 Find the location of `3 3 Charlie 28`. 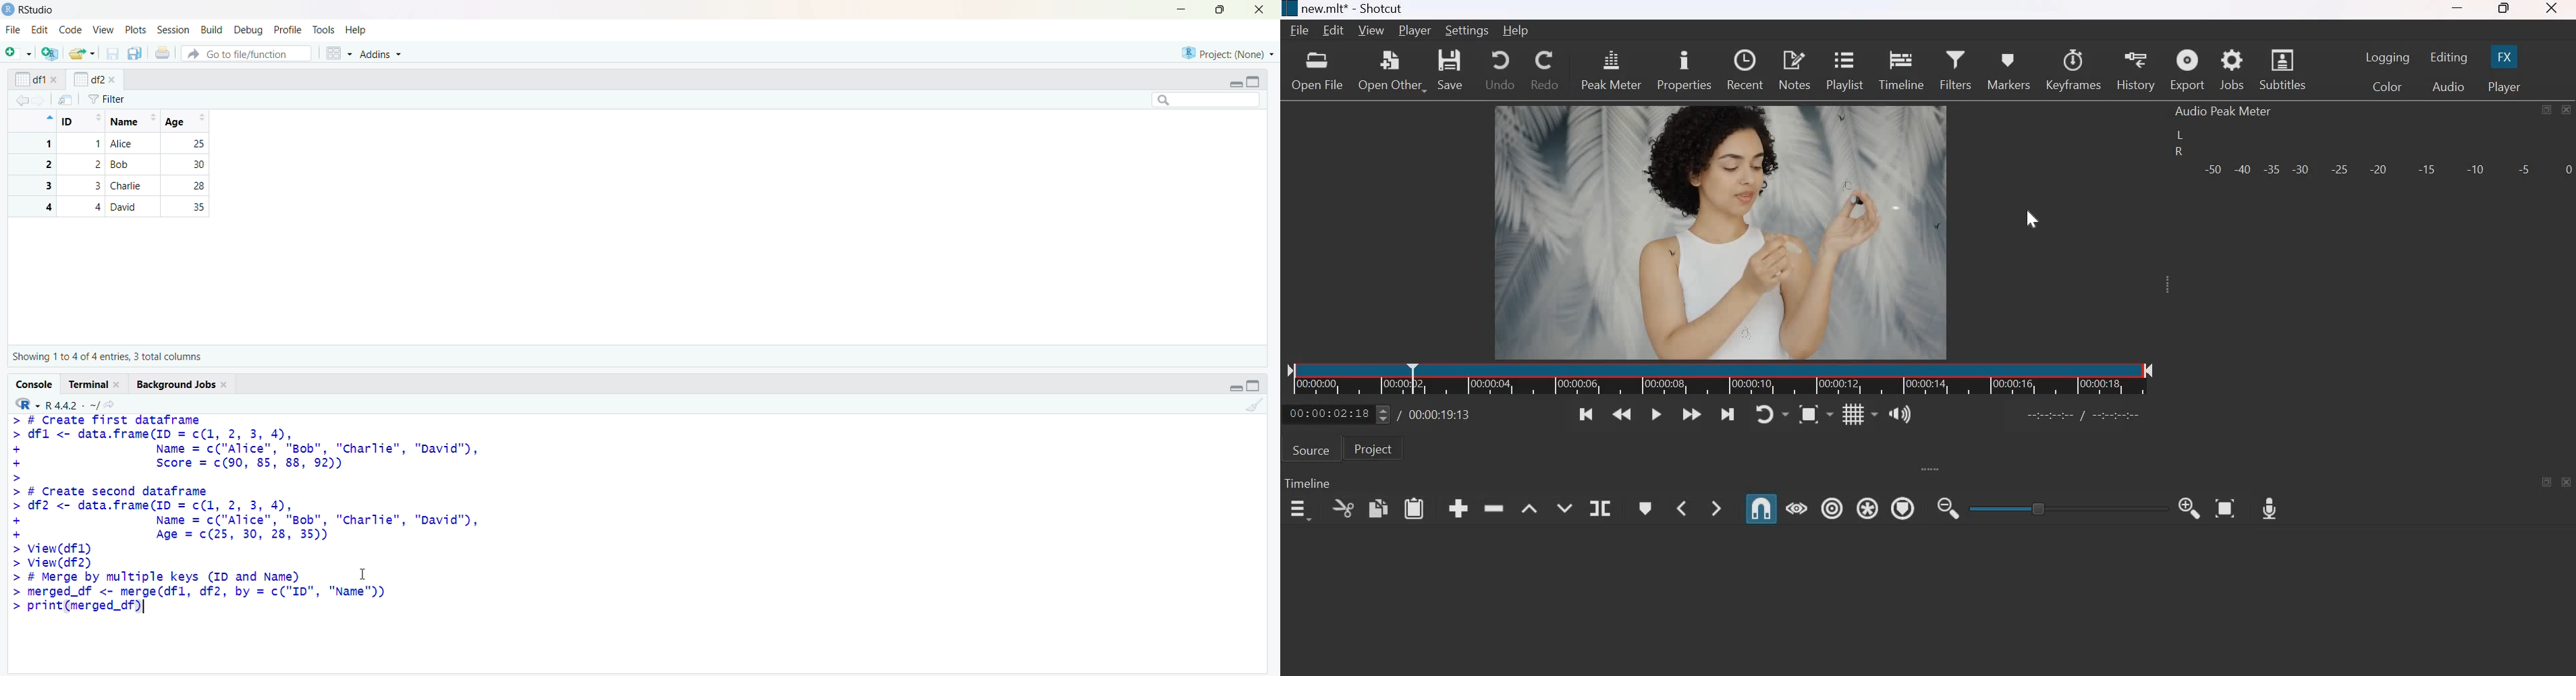

3 3 Charlie 28 is located at coordinates (115, 185).